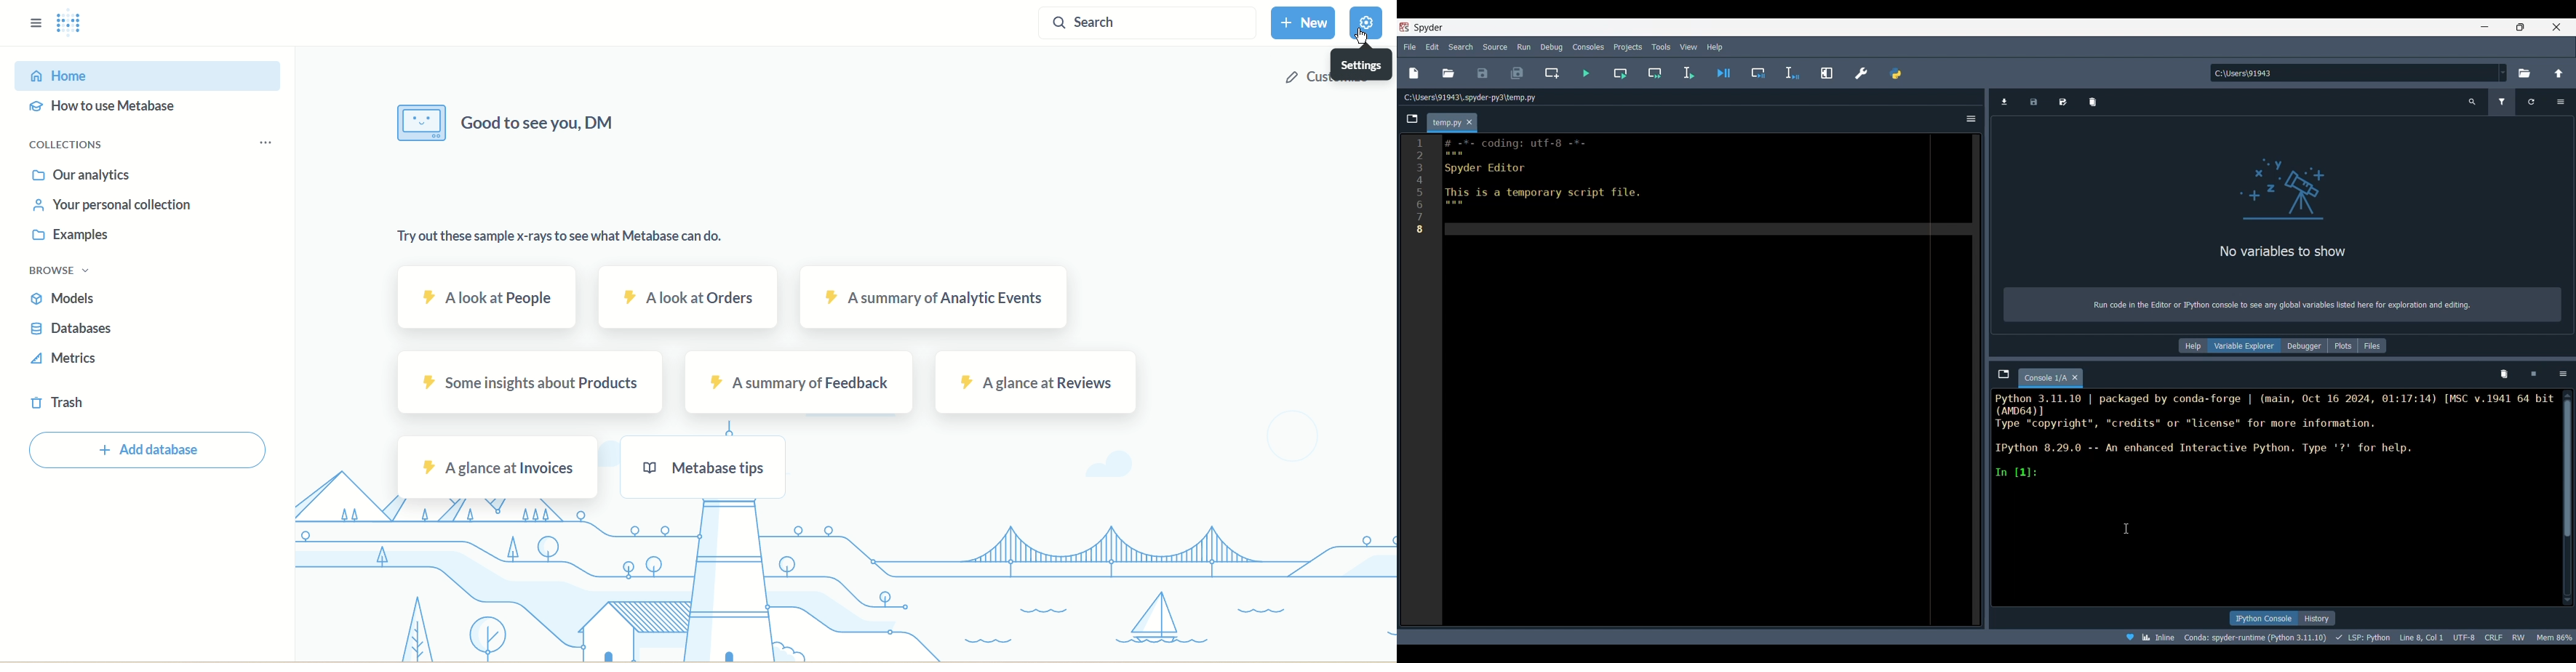  Describe the element at coordinates (2523, 73) in the screenshot. I see `Browse a working directory` at that location.